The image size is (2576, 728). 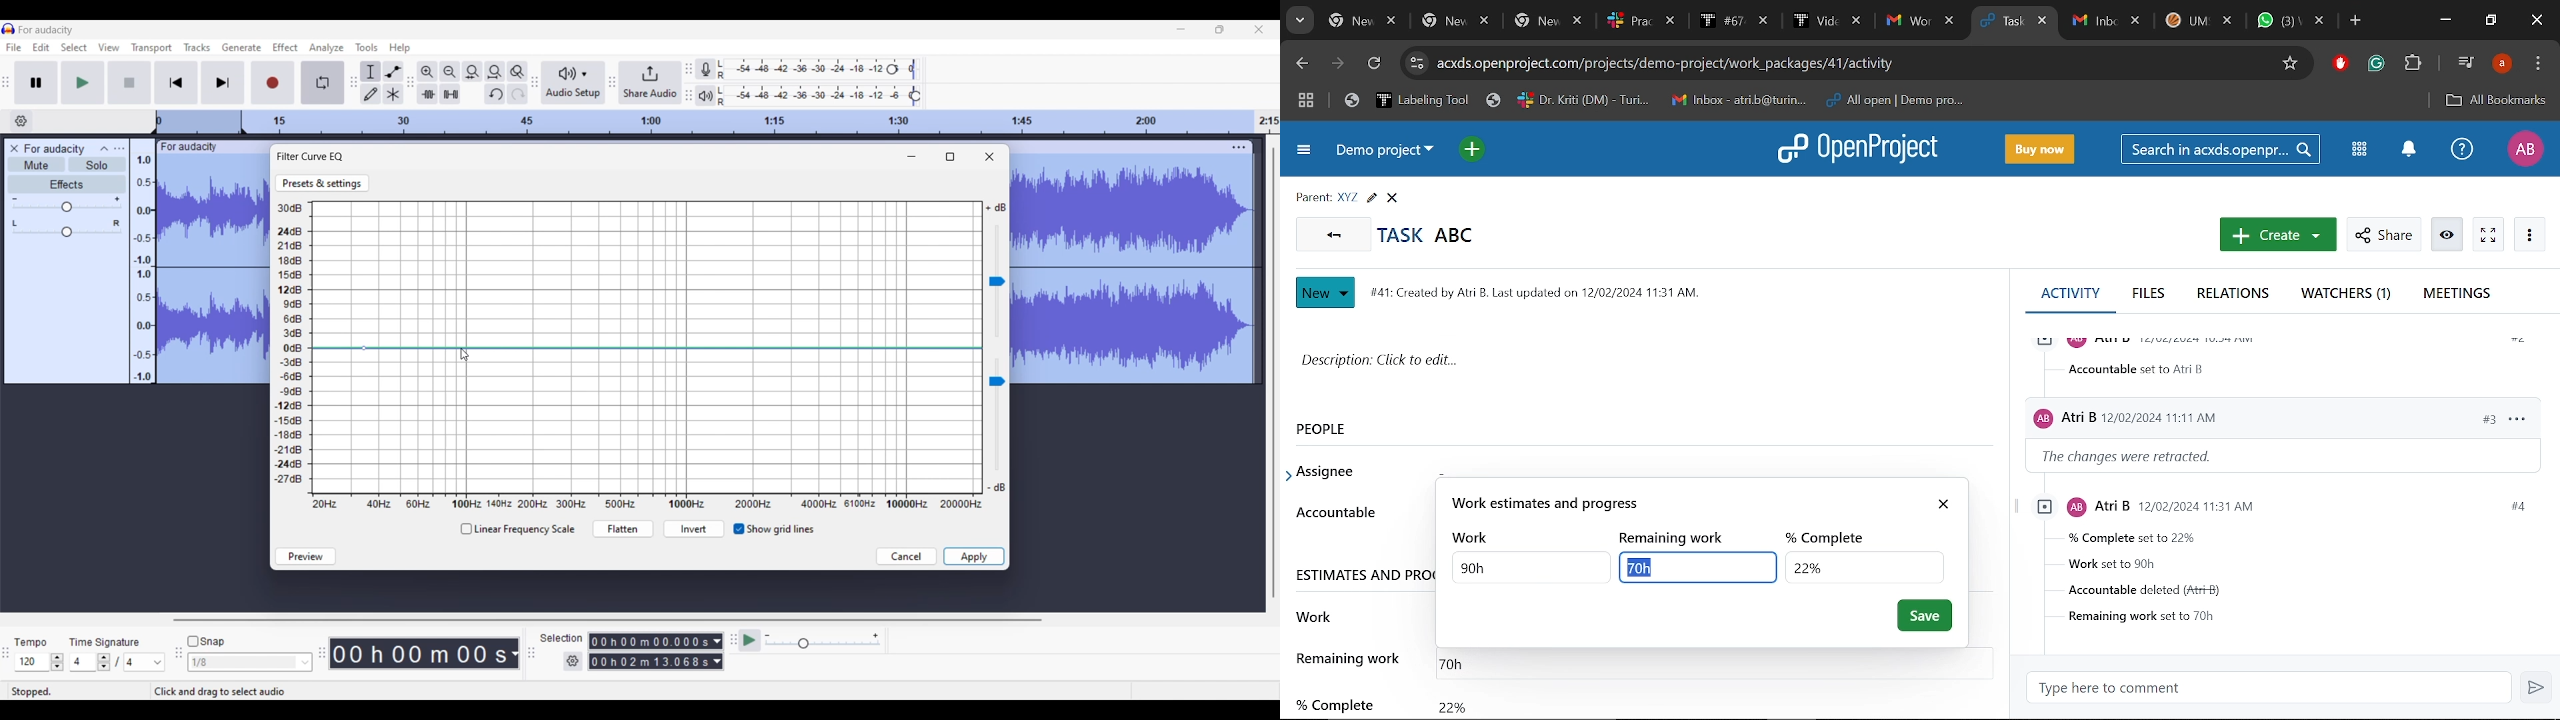 What do you see at coordinates (2233, 295) in the screenshot?
I see `Relations` at bounding box center [2233, 295].